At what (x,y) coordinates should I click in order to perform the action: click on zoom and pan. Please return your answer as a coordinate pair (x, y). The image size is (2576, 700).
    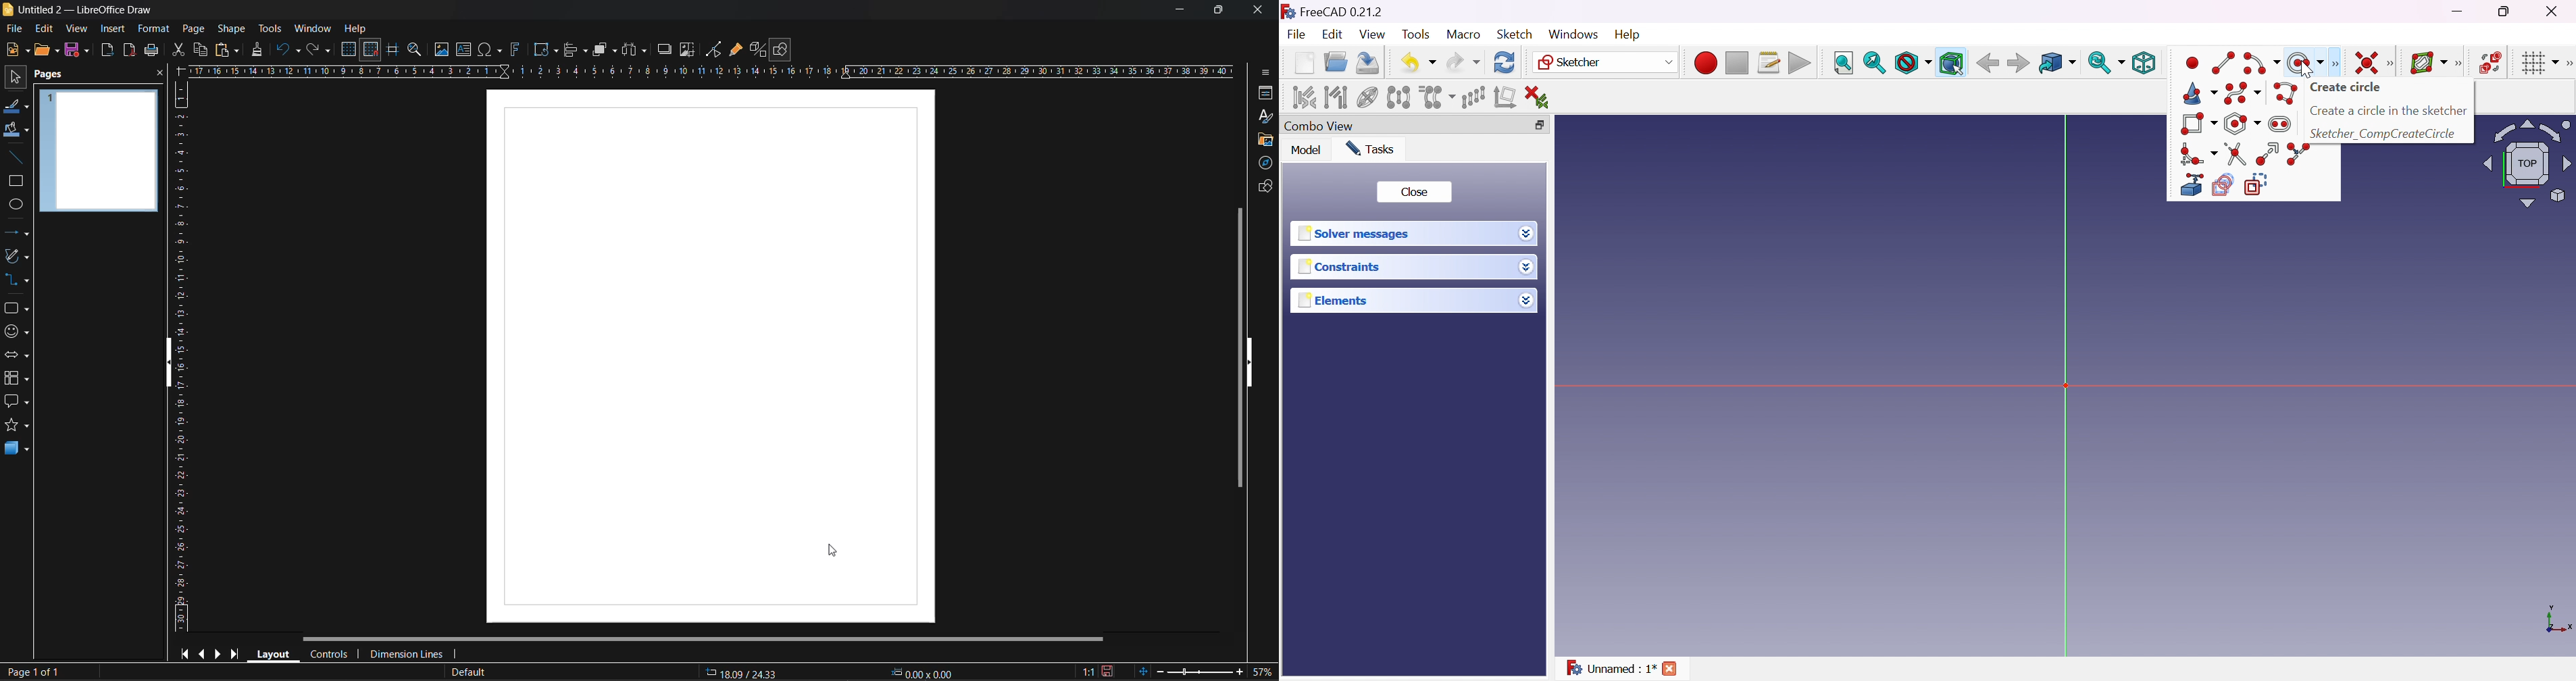
    Looking at the image, I should click on (414, 49).